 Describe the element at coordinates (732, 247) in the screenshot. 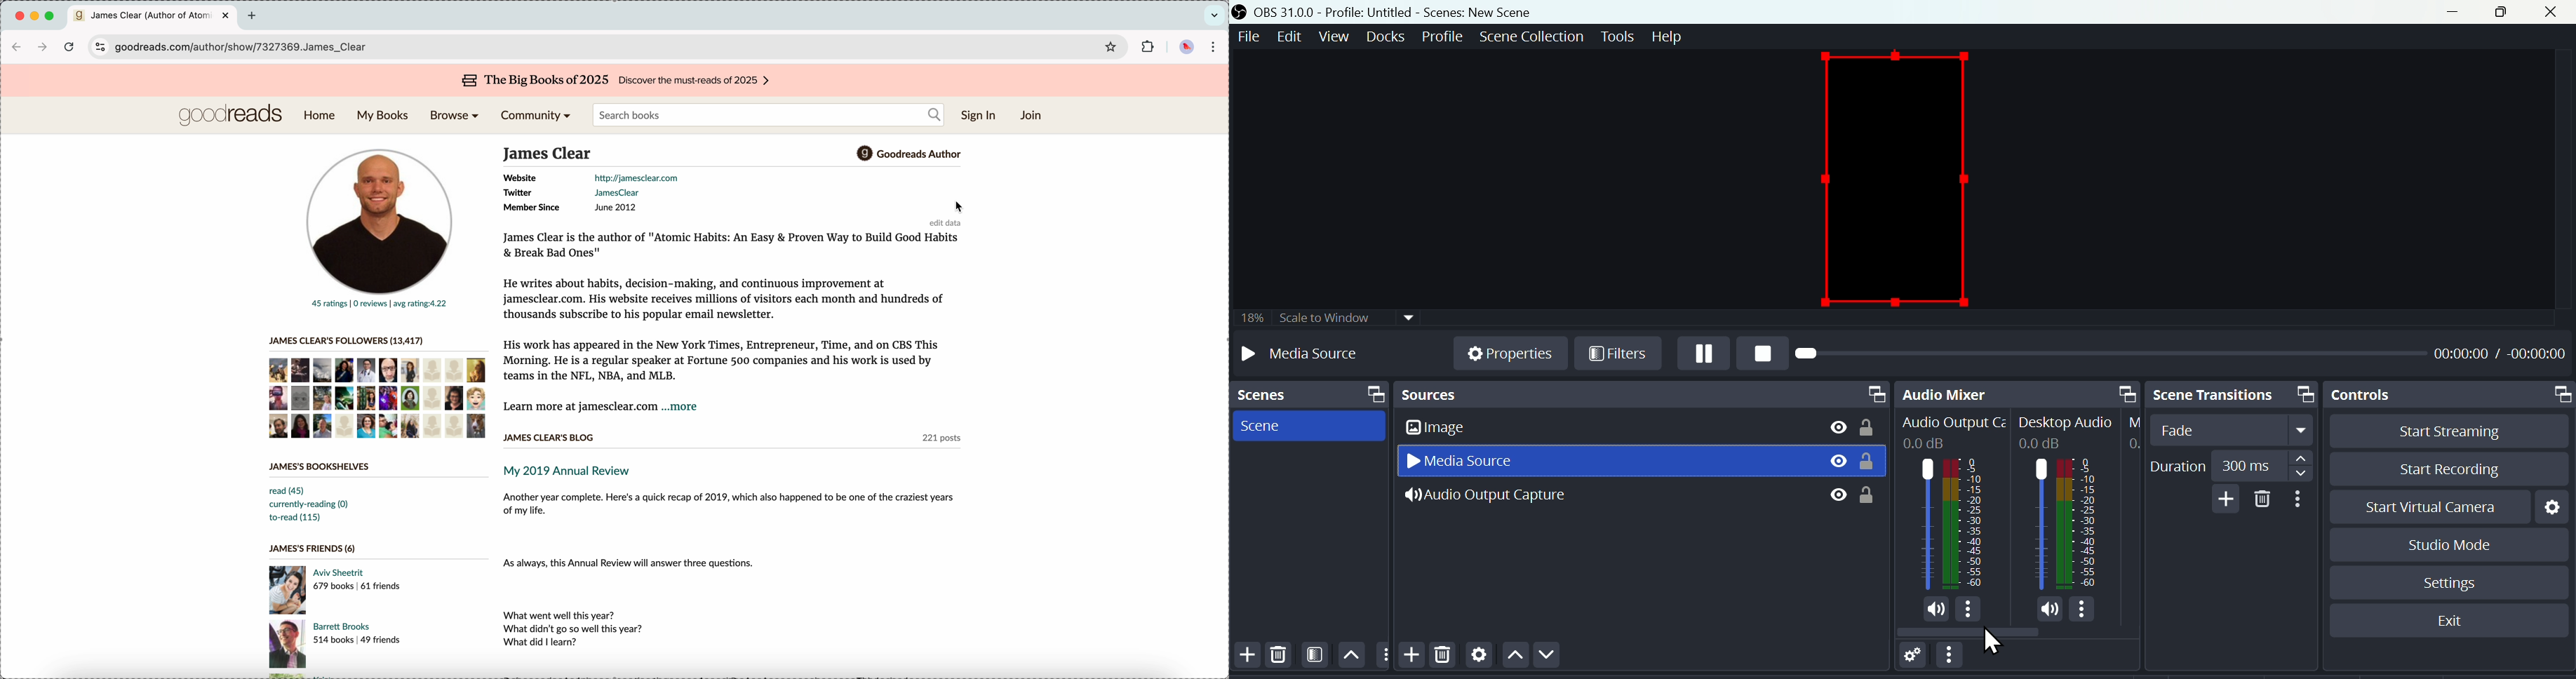

I see `James Clear is the author of "Atomic Habits: An Easy & Proven Way to Build Good Habits & Break Bad Ones"` at that location.